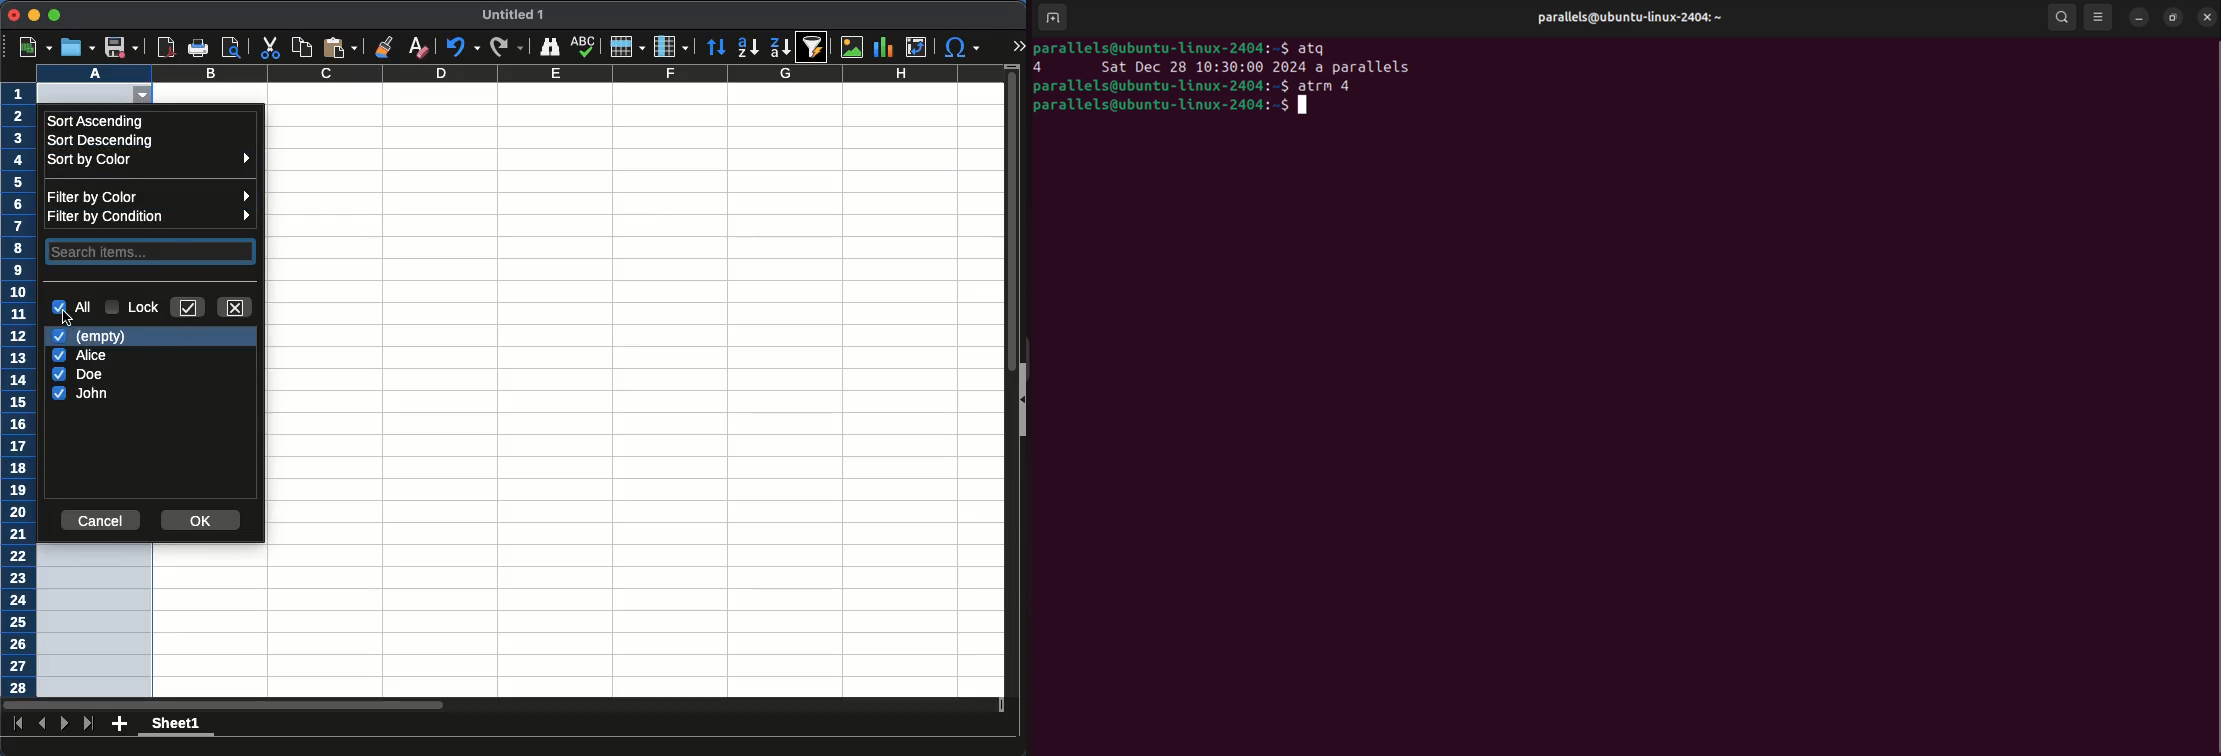 Image resolution: width=2240 pixels, height=756 pixels. What do you see at coordinates (167, 47) in the screenshot?
I see `pdf reviewer` at bounding box center [167, 47].